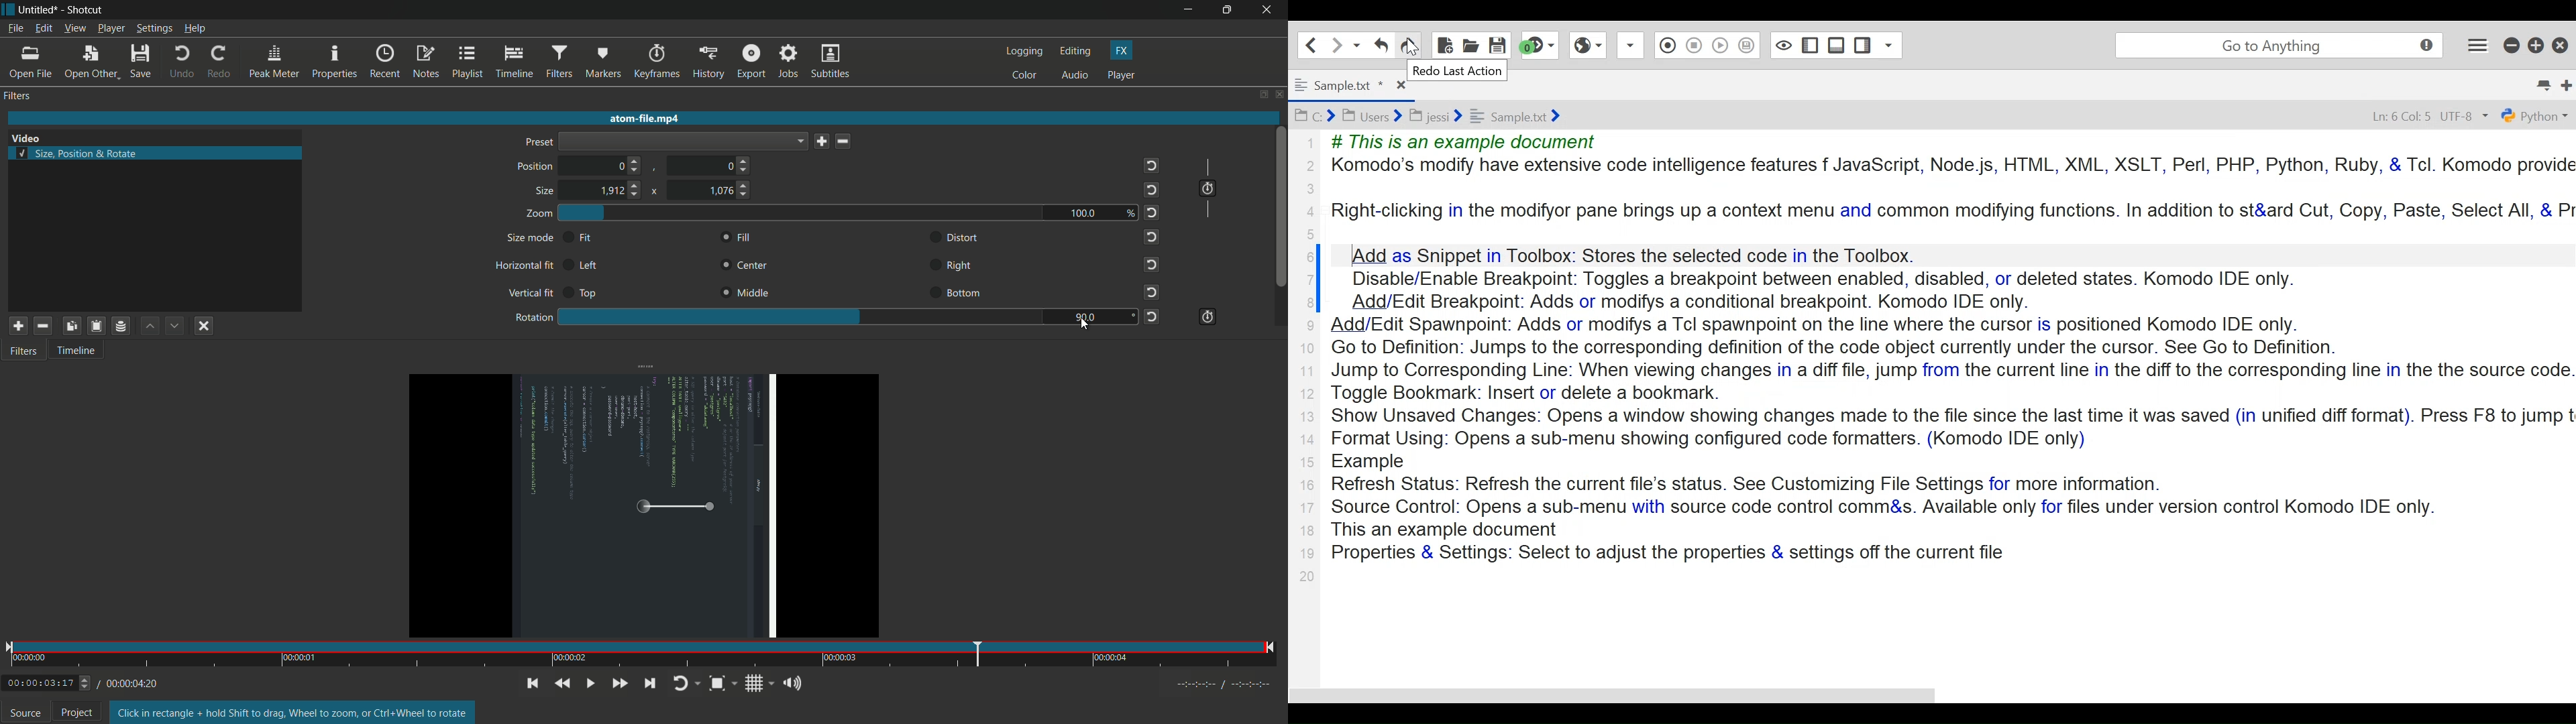  Describe the element at coordinates (1087, 328) in the screenshot. I see `cursor` at that location.